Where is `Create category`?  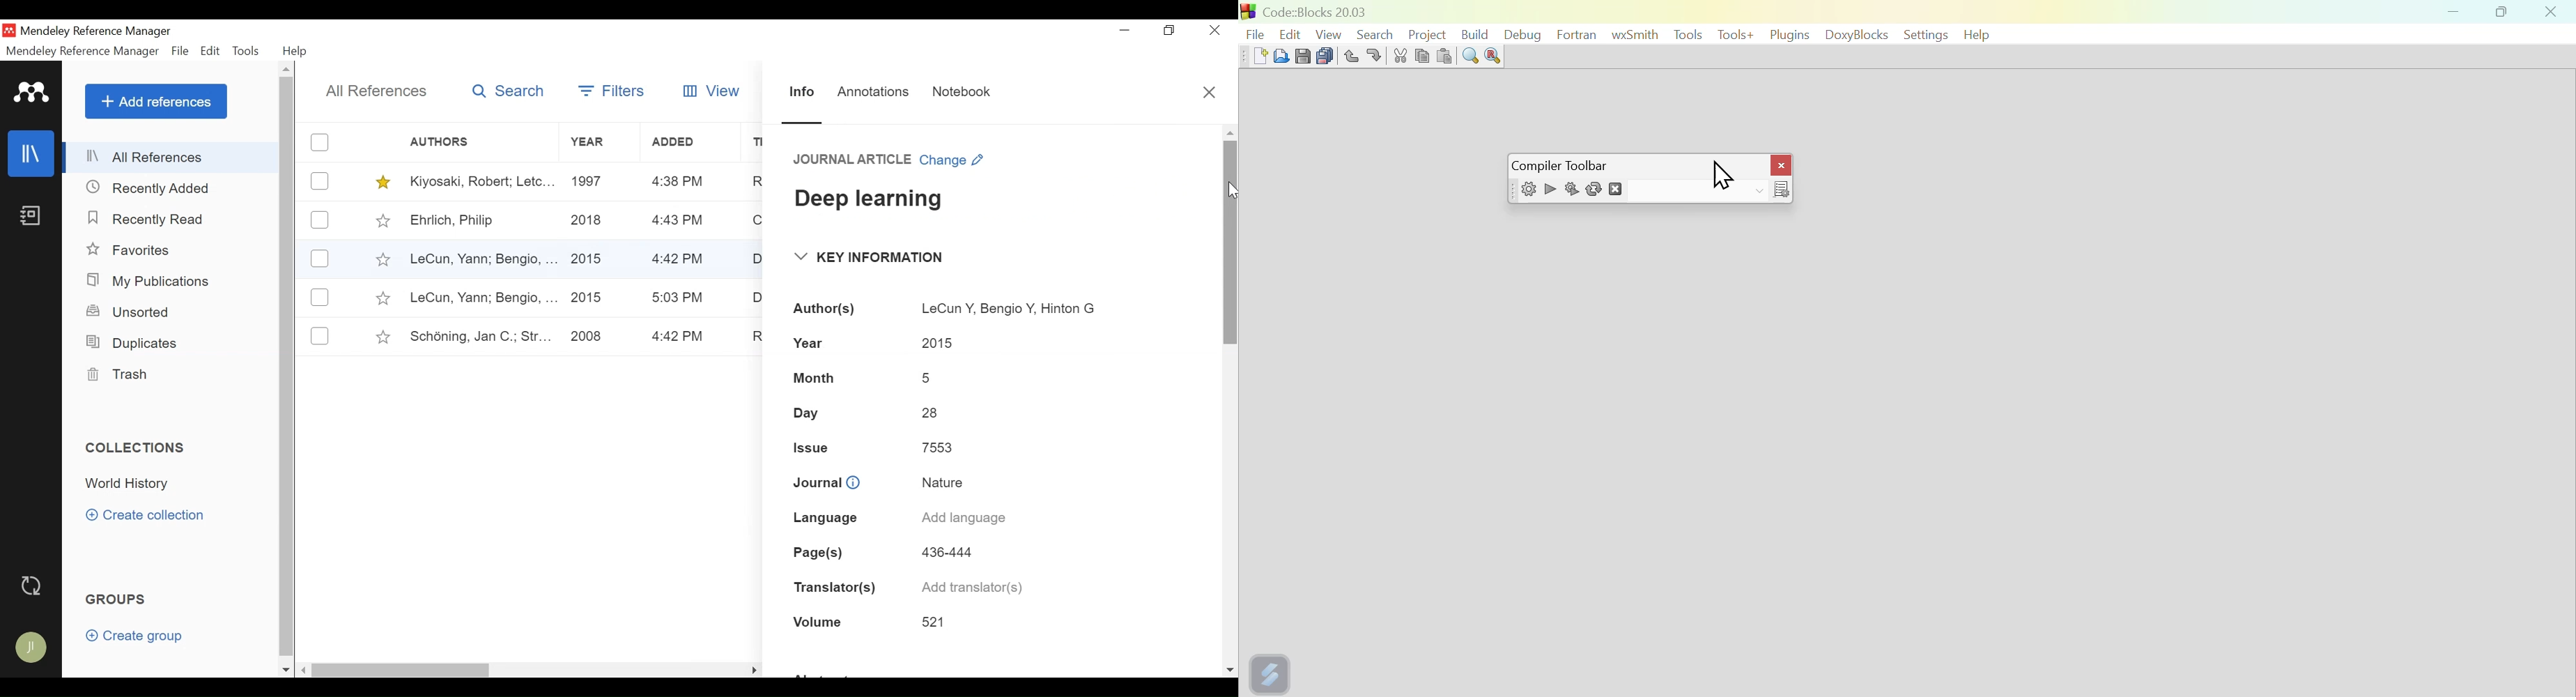
Create category is located at coordinates (146, 514).